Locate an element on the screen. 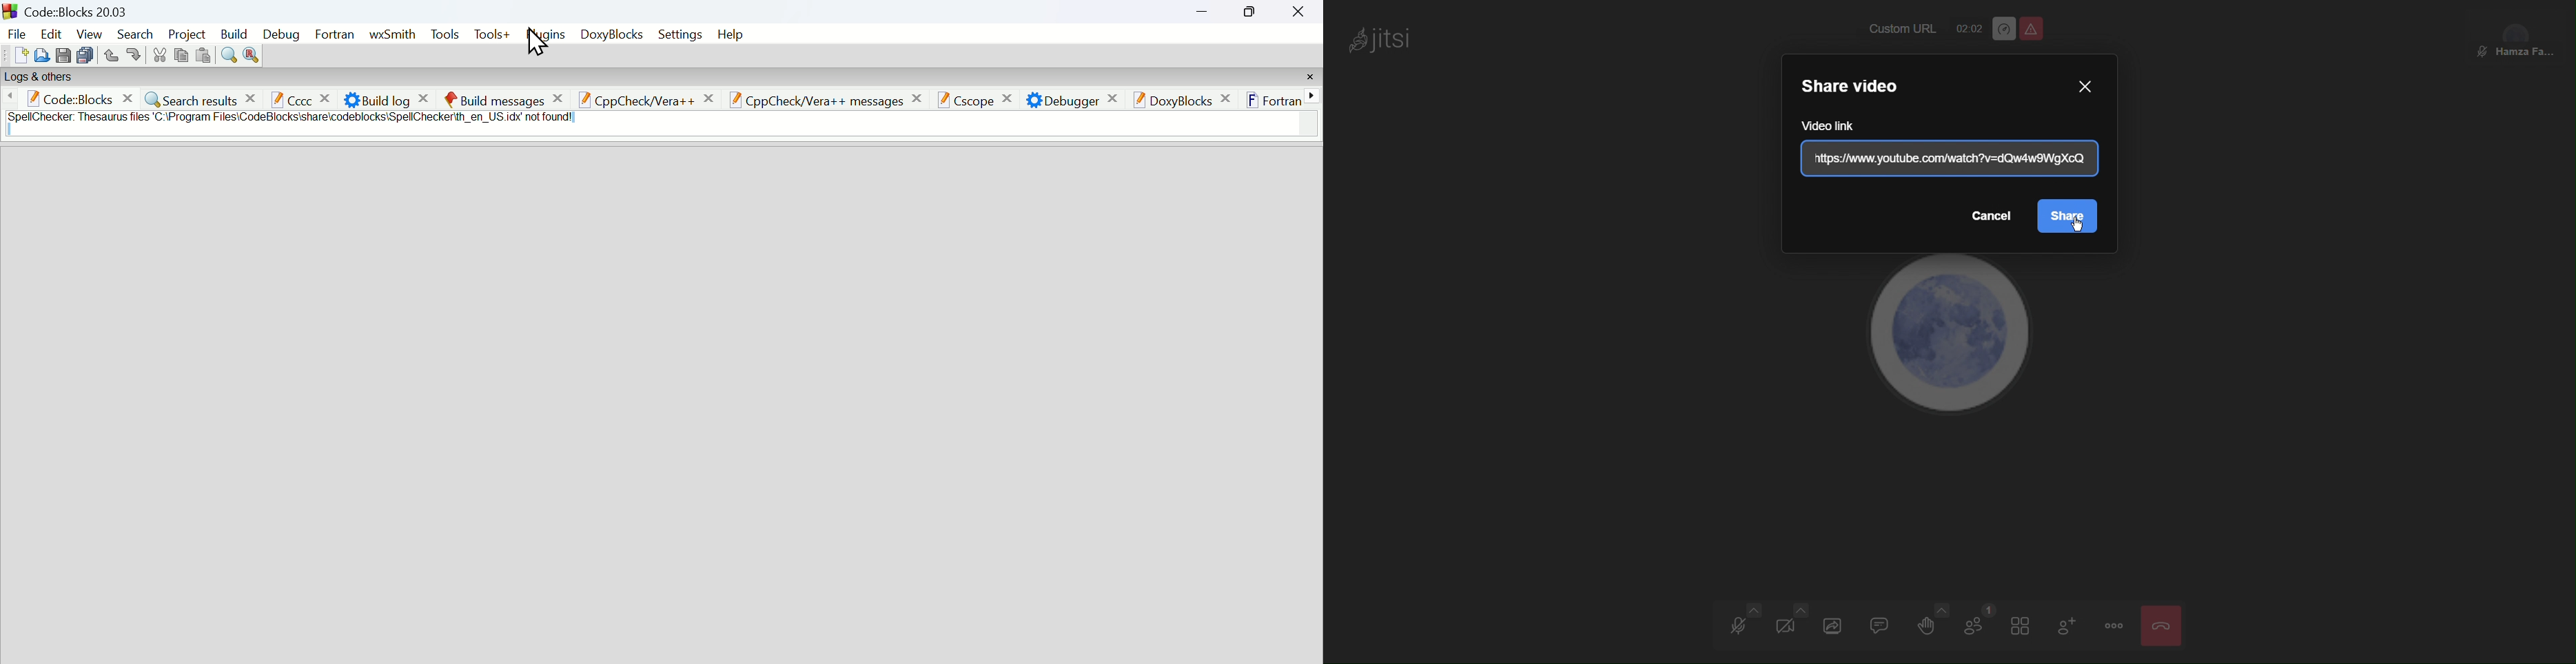 The height and width of the screenshot is (672, 2576). Fortran is located at coordinates (1273, 98).